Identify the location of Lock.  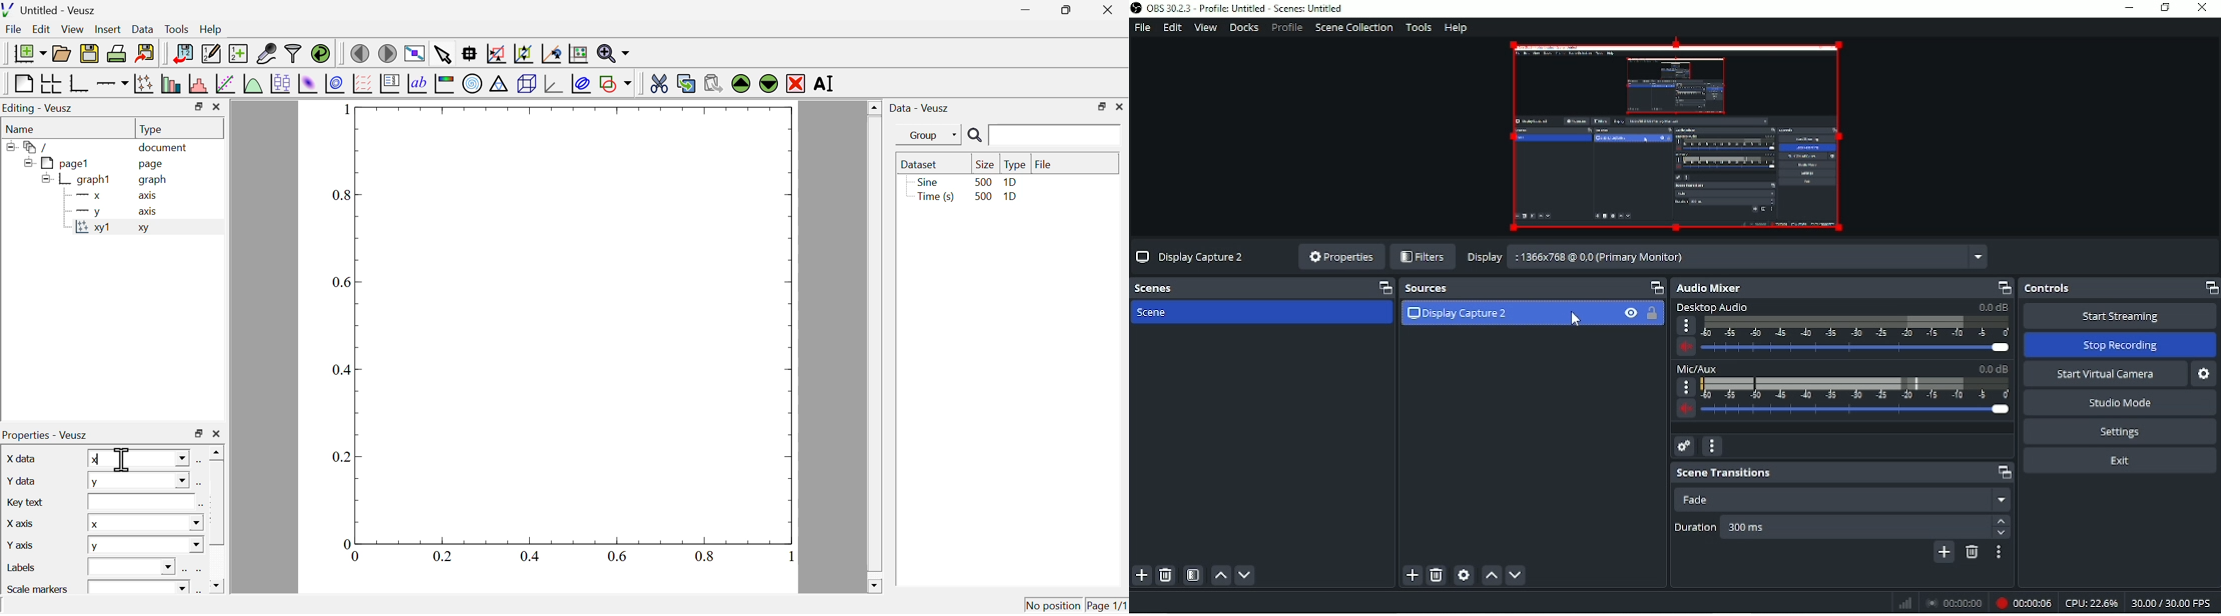
(1654, 314).